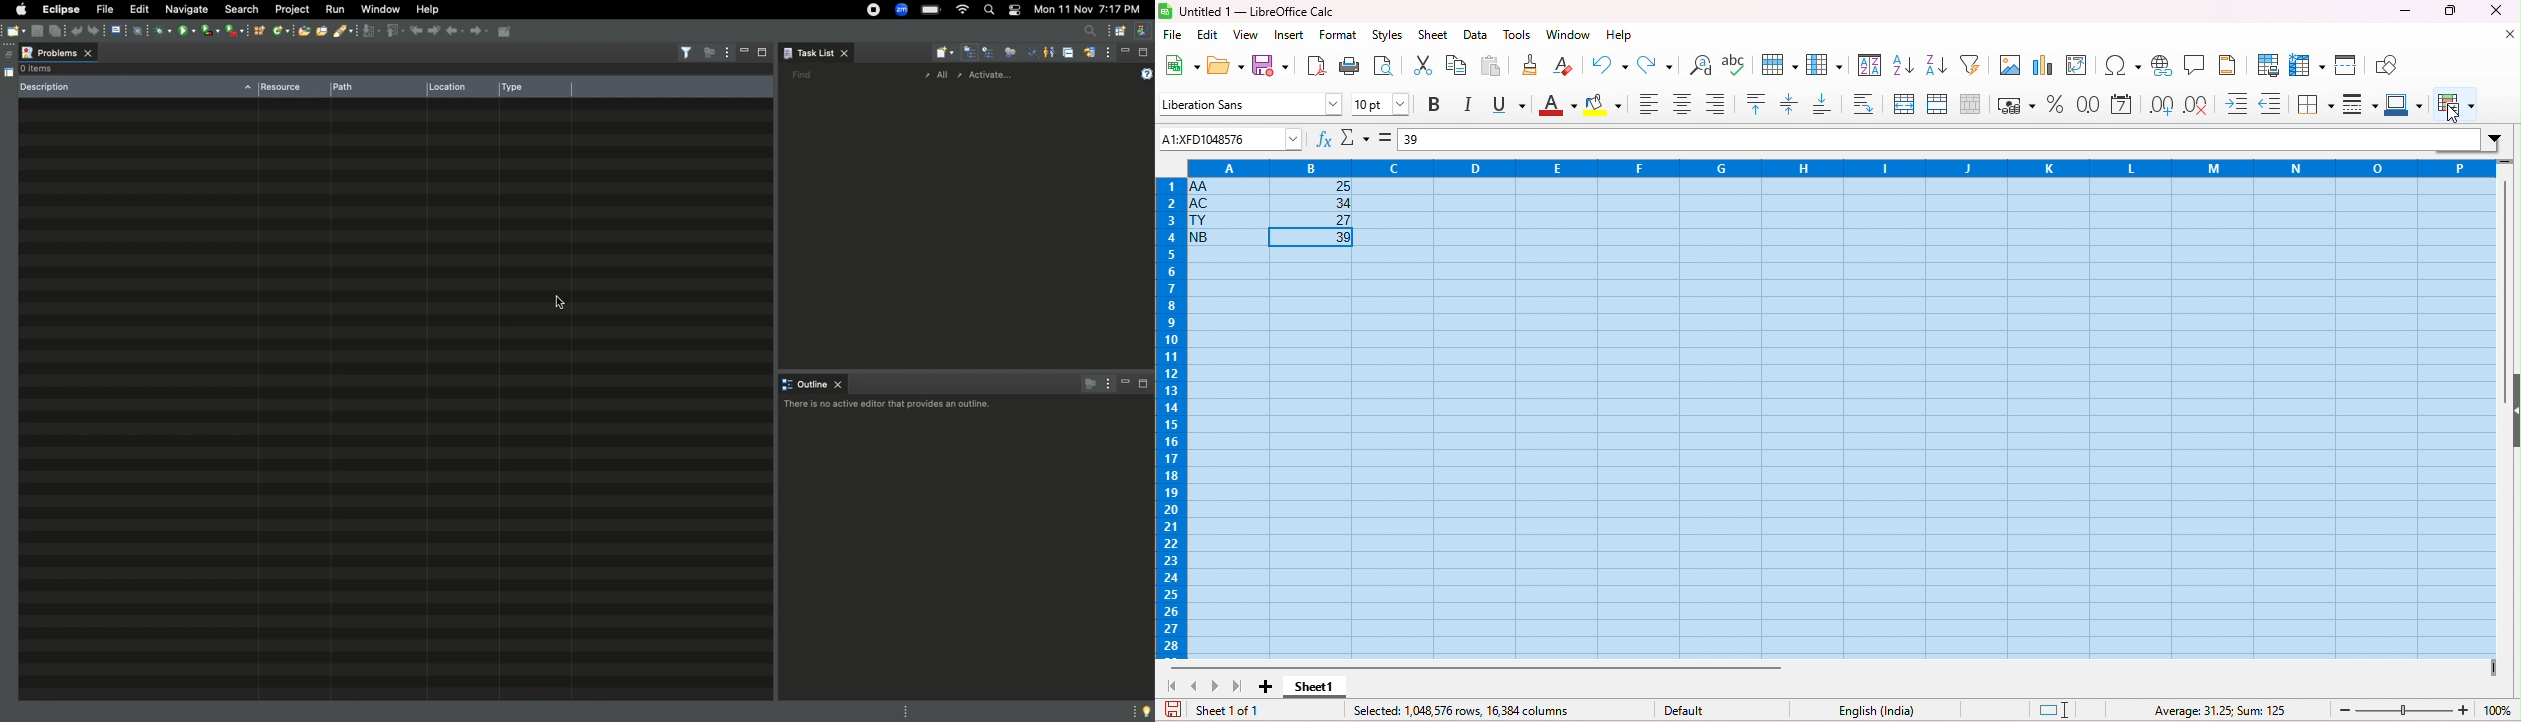  Describe the element at coordinates (1936, 63) in the screenshot. I see `sort descending` at that location.